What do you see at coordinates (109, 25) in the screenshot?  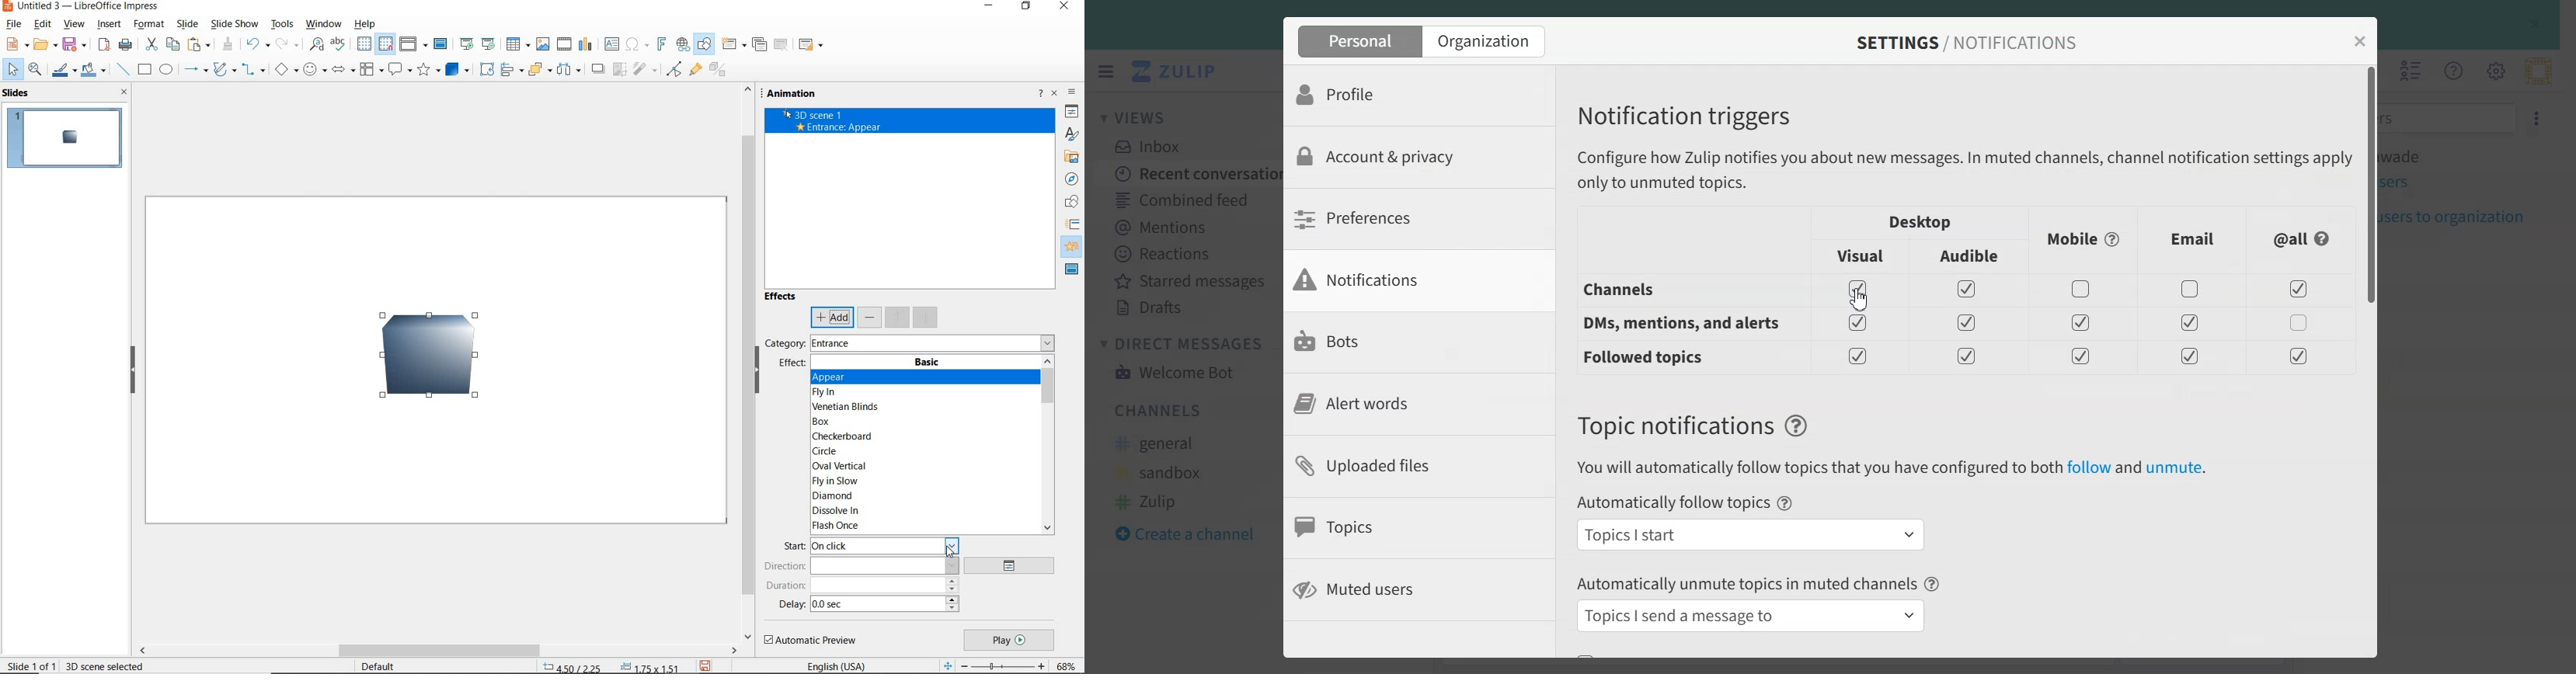 I see `insert` at bounding box center [109, 25].